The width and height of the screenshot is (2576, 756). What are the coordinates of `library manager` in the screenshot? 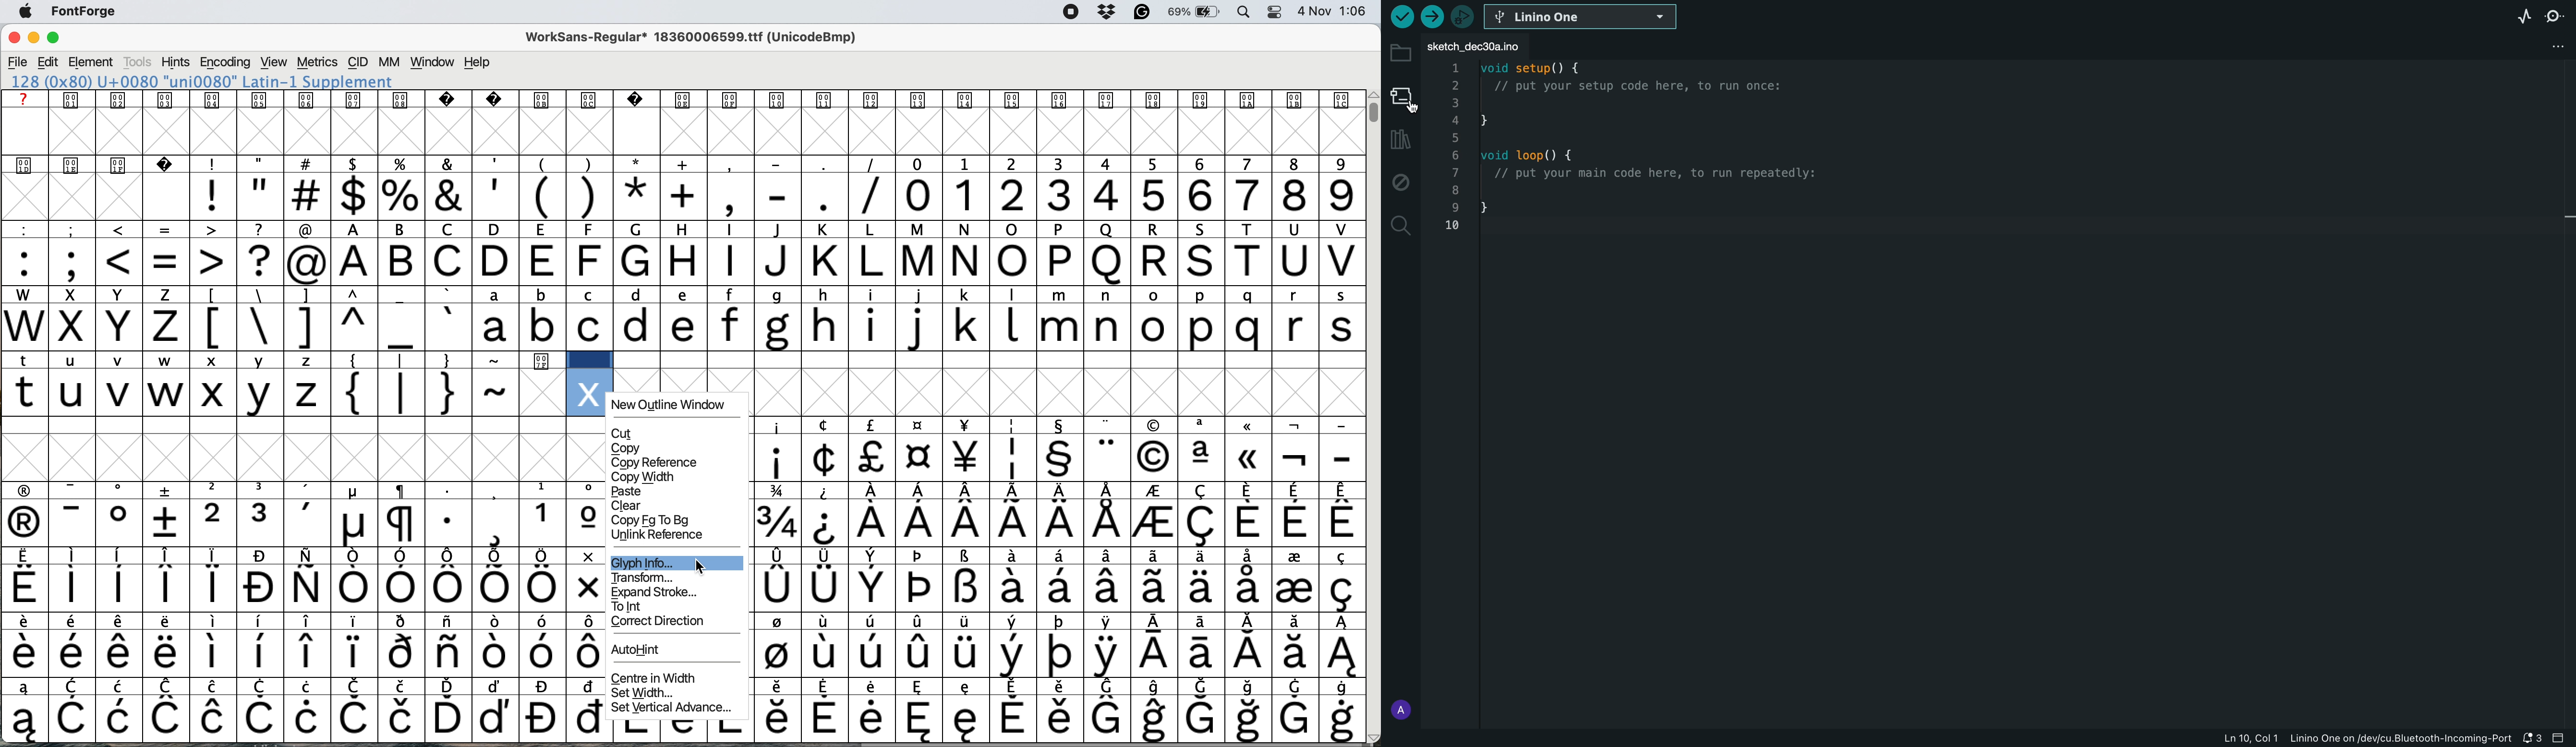 It's located at (1398, 141).